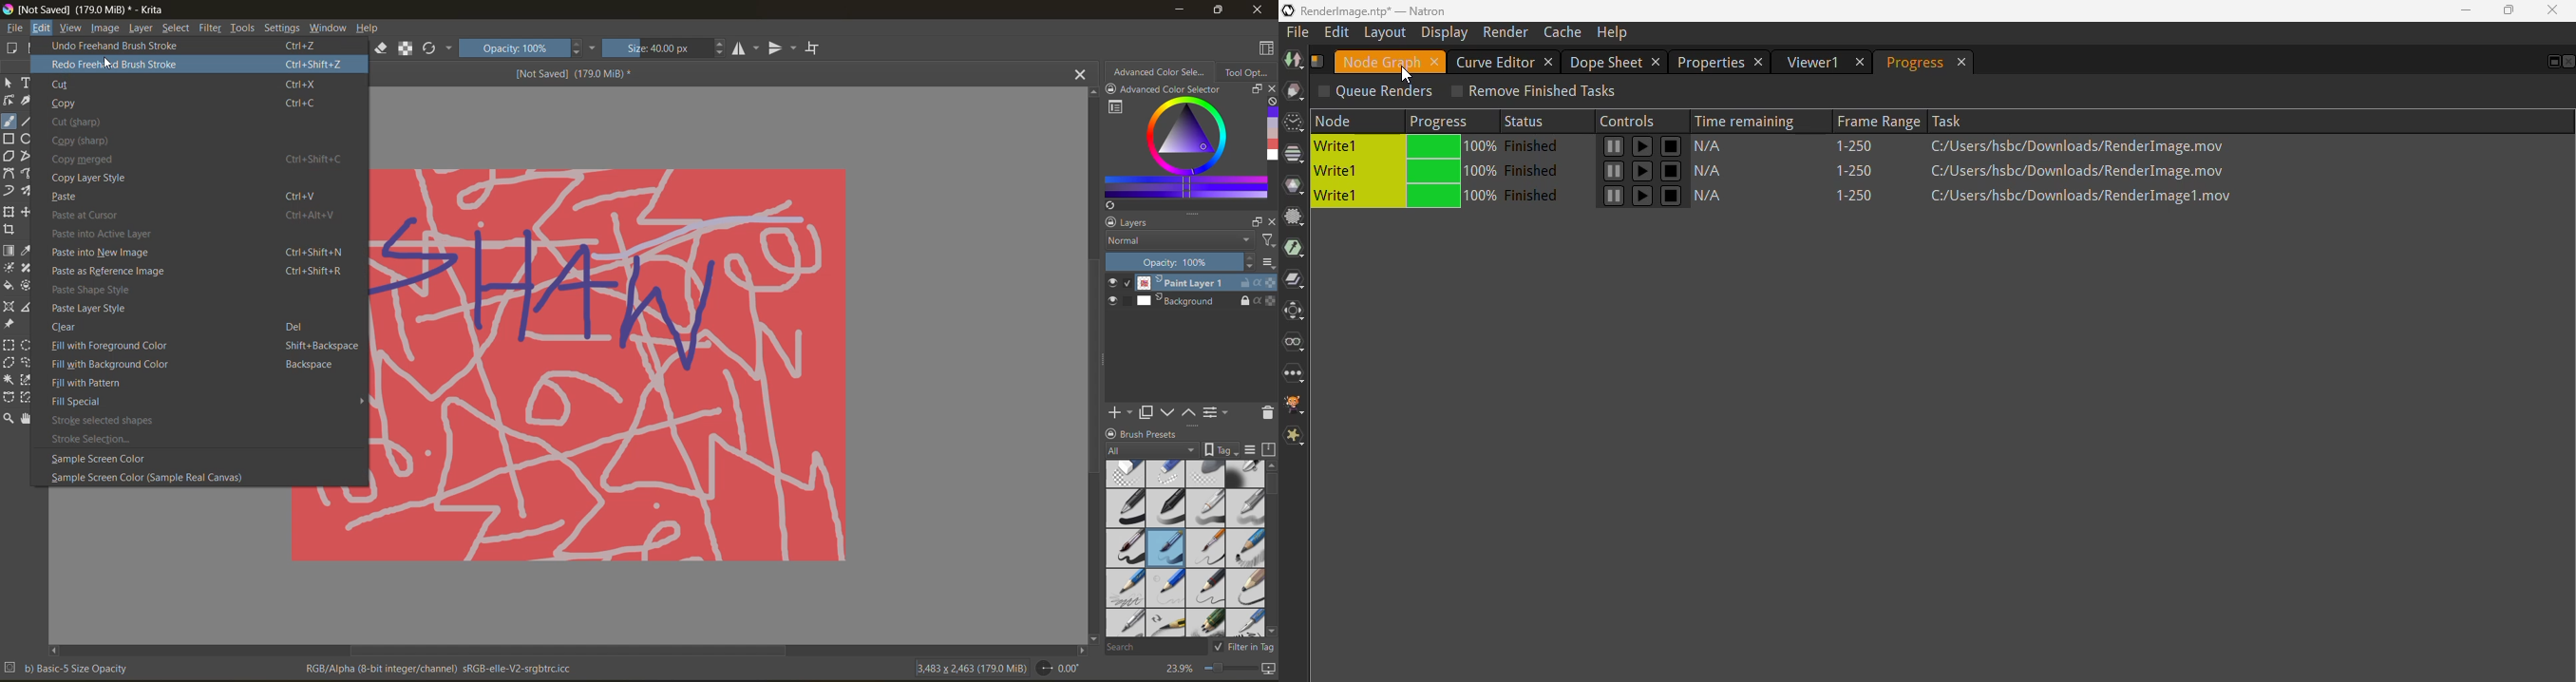 The height and width of the screenshot is (700, 2576). Describe the element at coordinates (194, 272) in the screenshot. I see `paste as reference image   Ctrl+Shift+R` at that location.